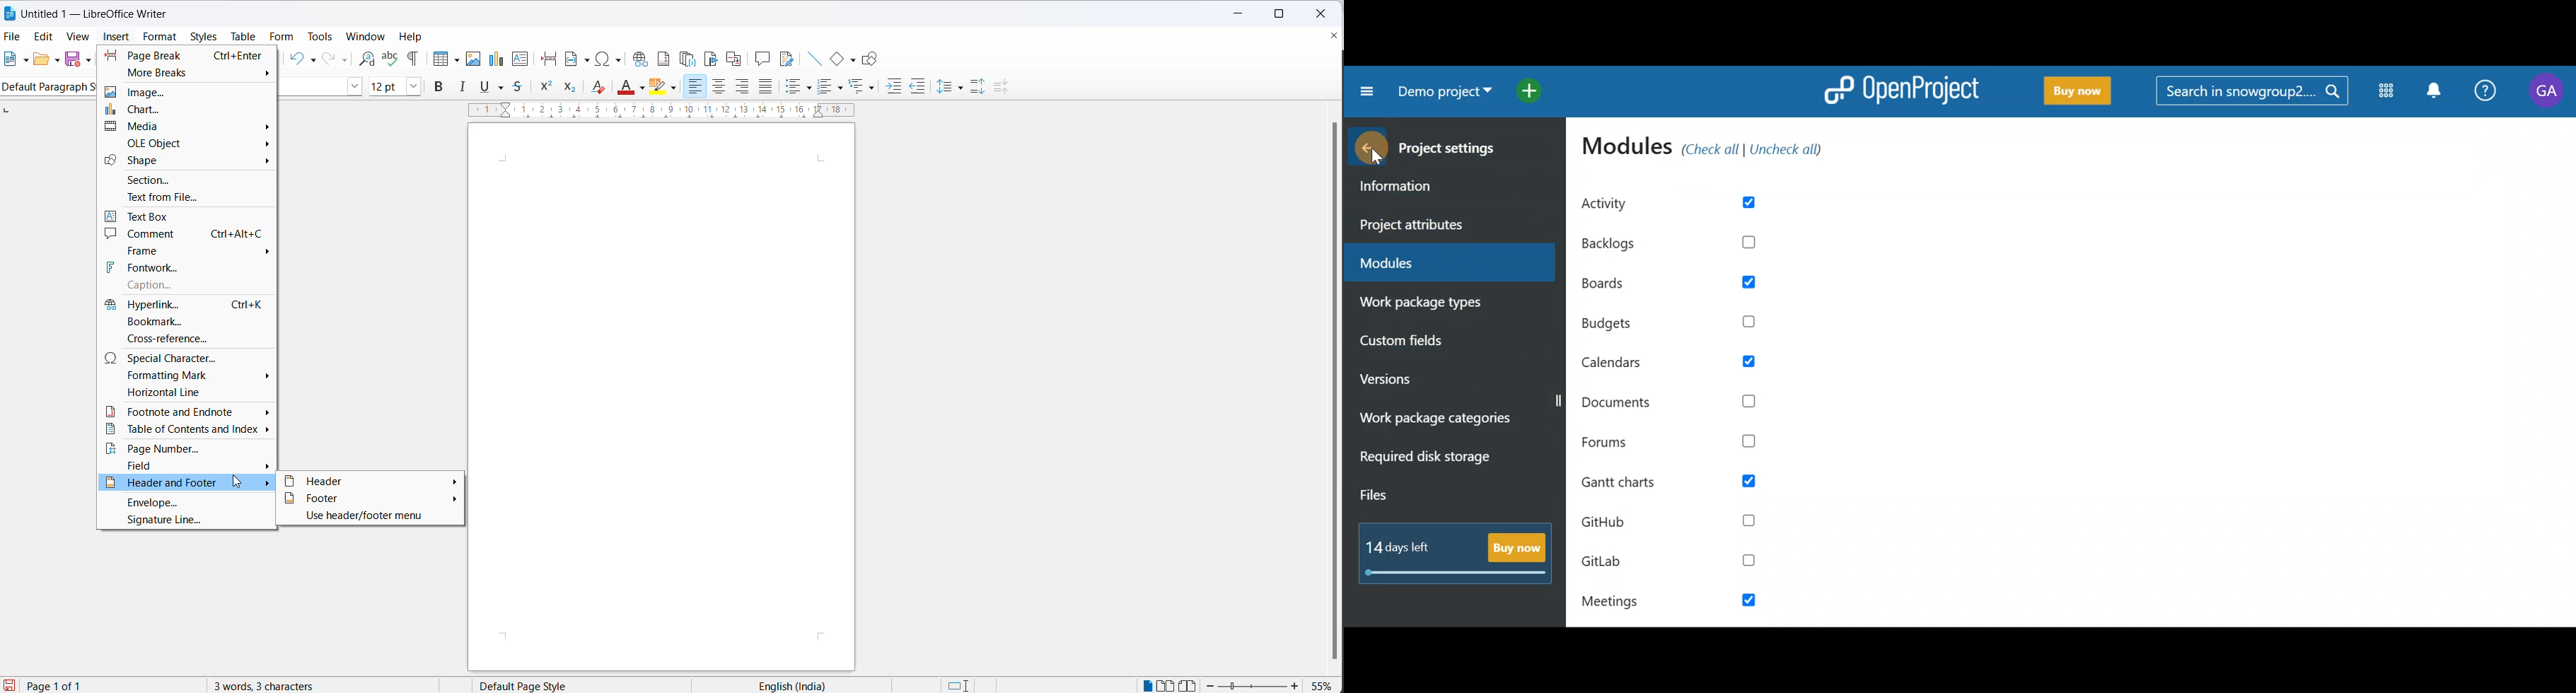  I want to click on file options, so click(24, 62).